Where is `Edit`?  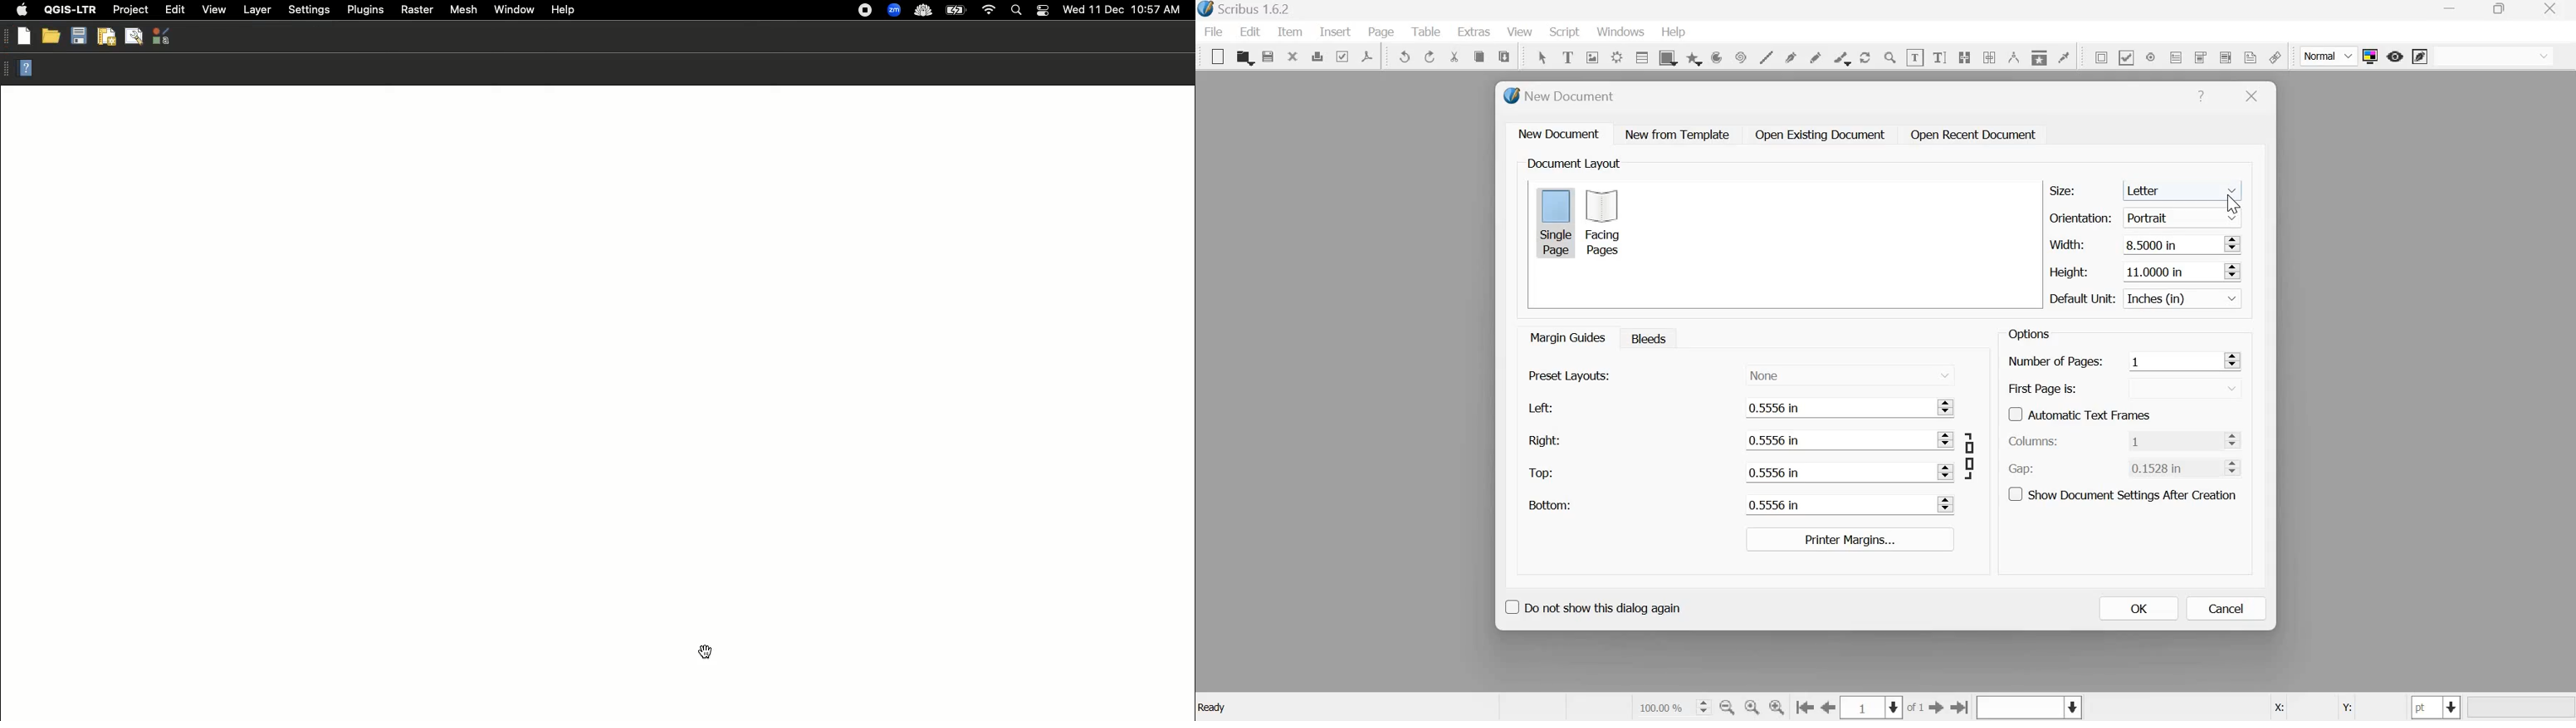 Edit is located at coordinates (1250, 32).